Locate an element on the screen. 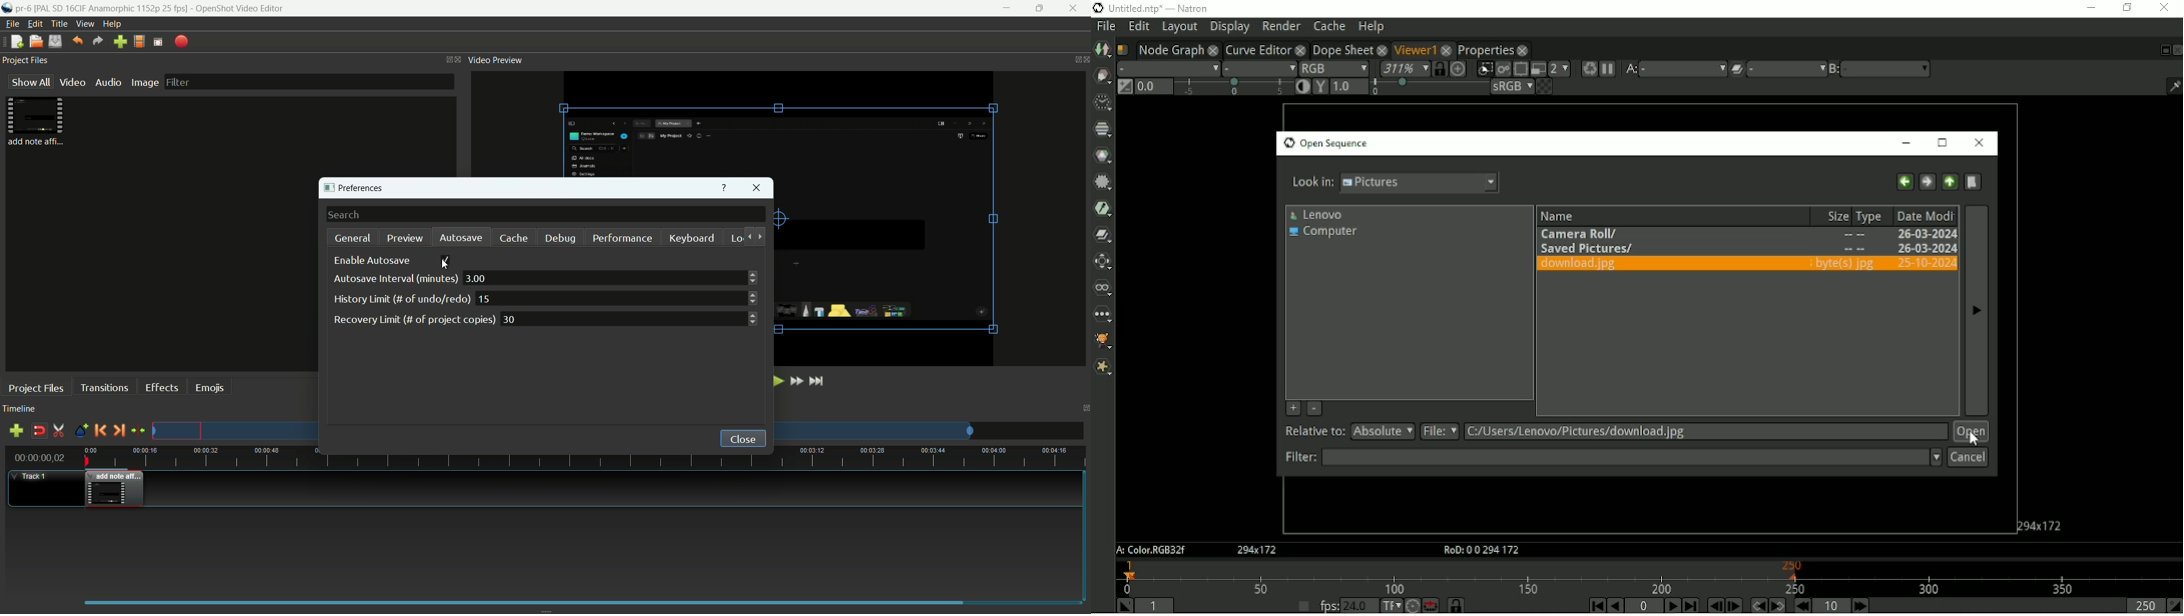 The width and height of the screenshot is (2184, 616). close is located at coordinates (743, 439).